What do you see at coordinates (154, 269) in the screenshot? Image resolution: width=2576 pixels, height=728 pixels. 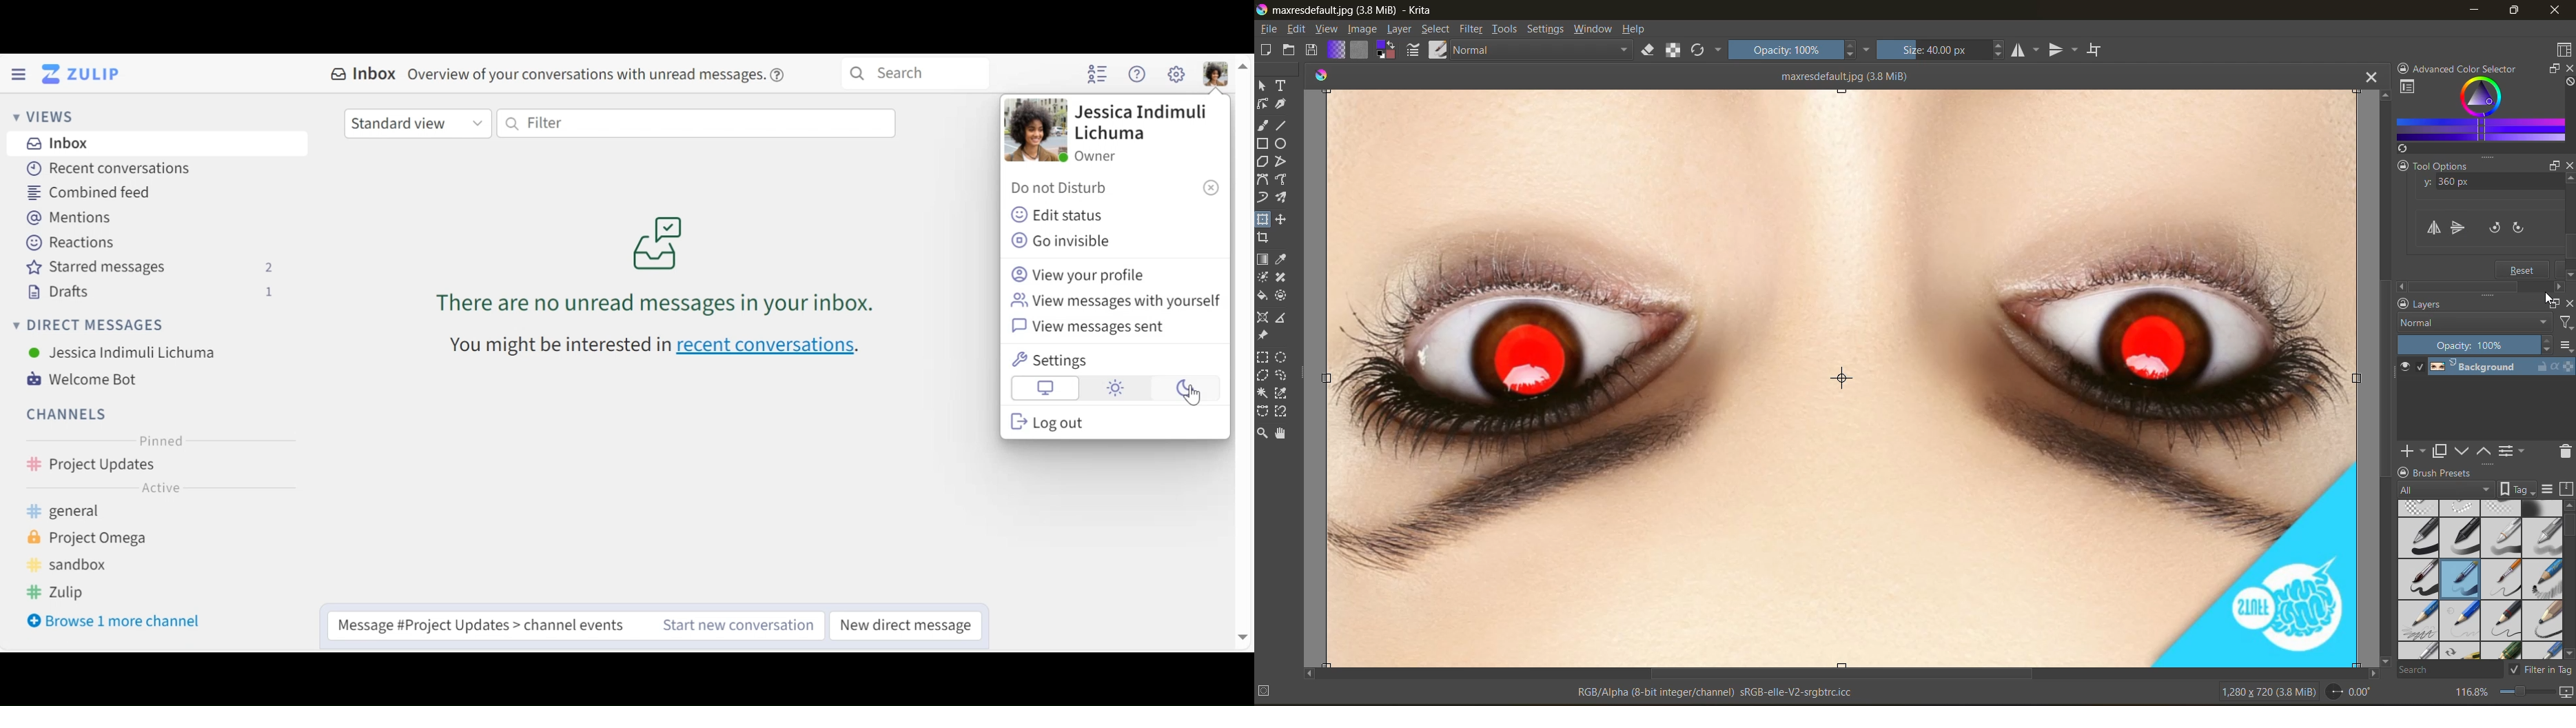 I see `Starred messages` at bounding box center [154, 269].